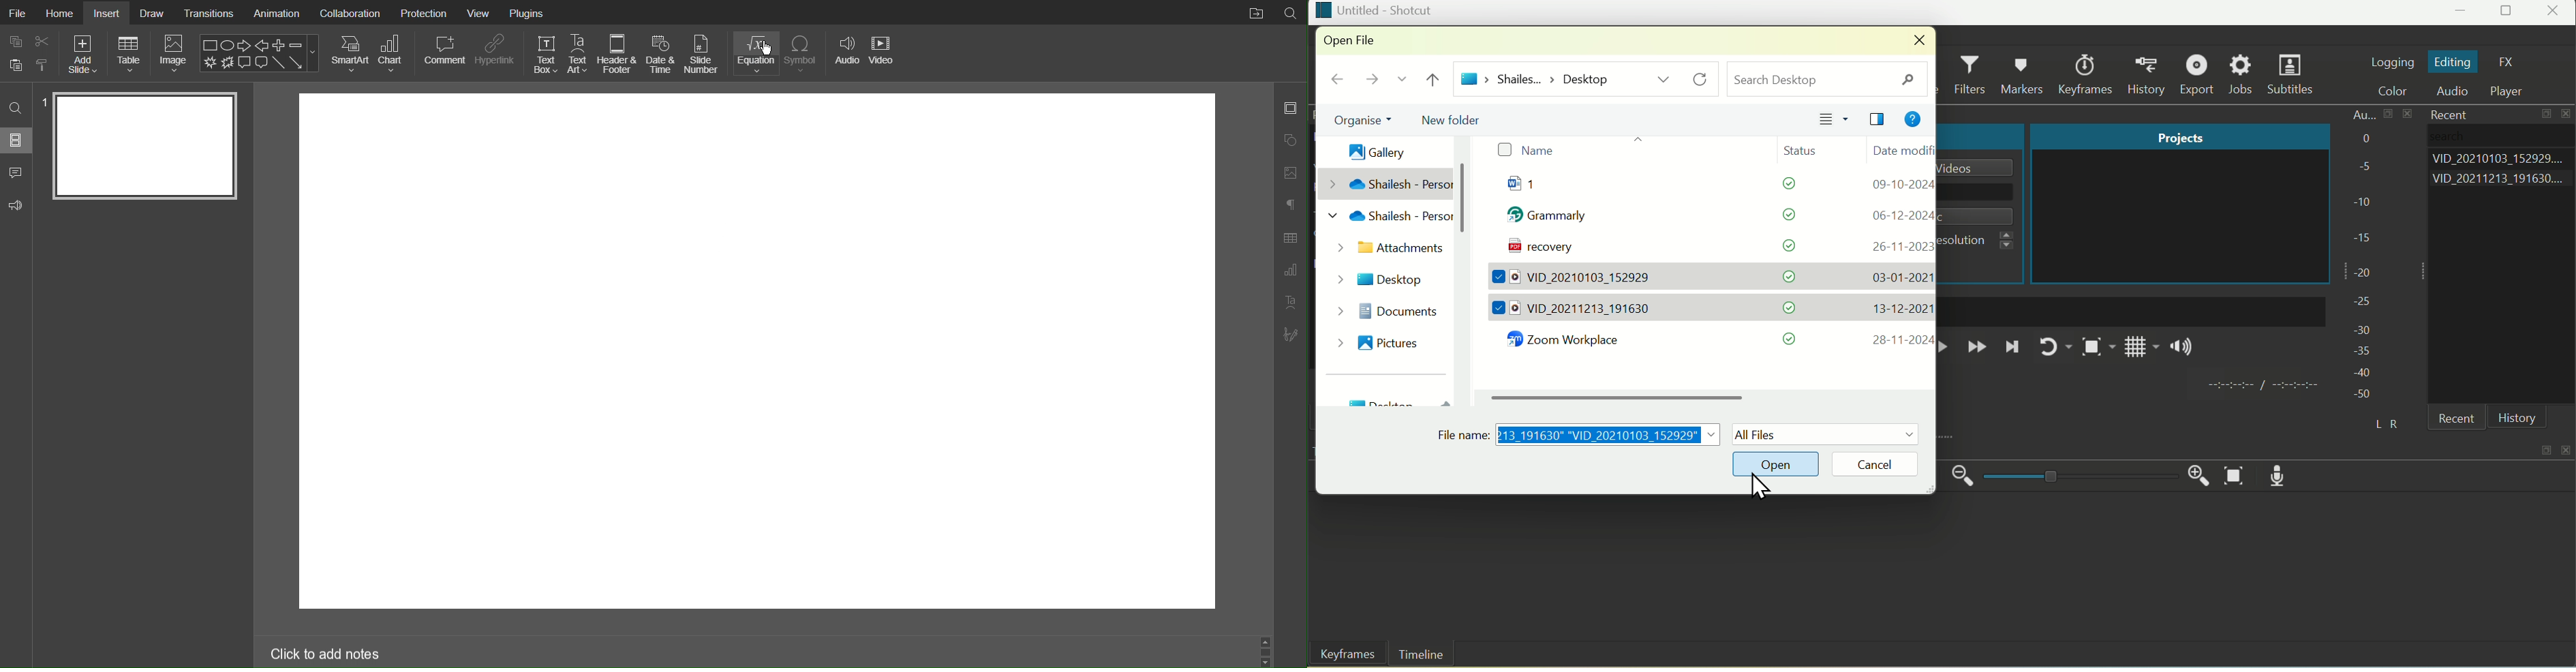 This screenshot has width=2576, height=672. I want to click on Date, so click(1902, 150).